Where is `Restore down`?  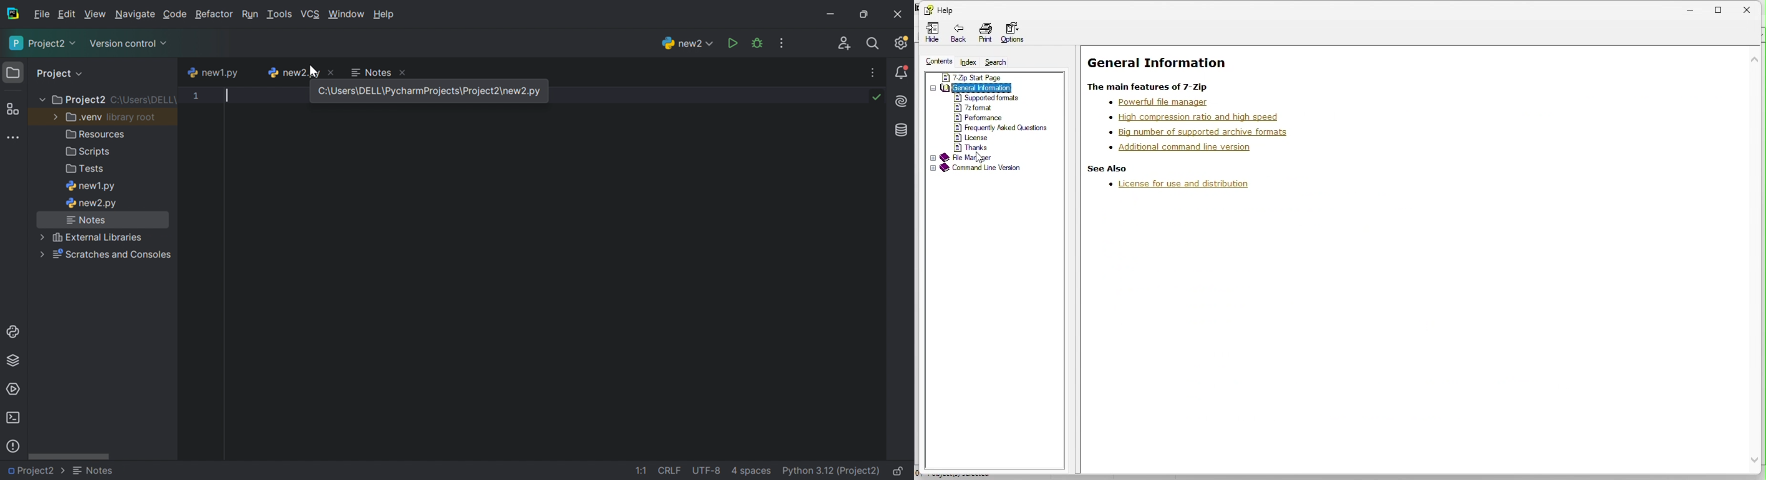
Restore down is located at coordinates (862, 15).